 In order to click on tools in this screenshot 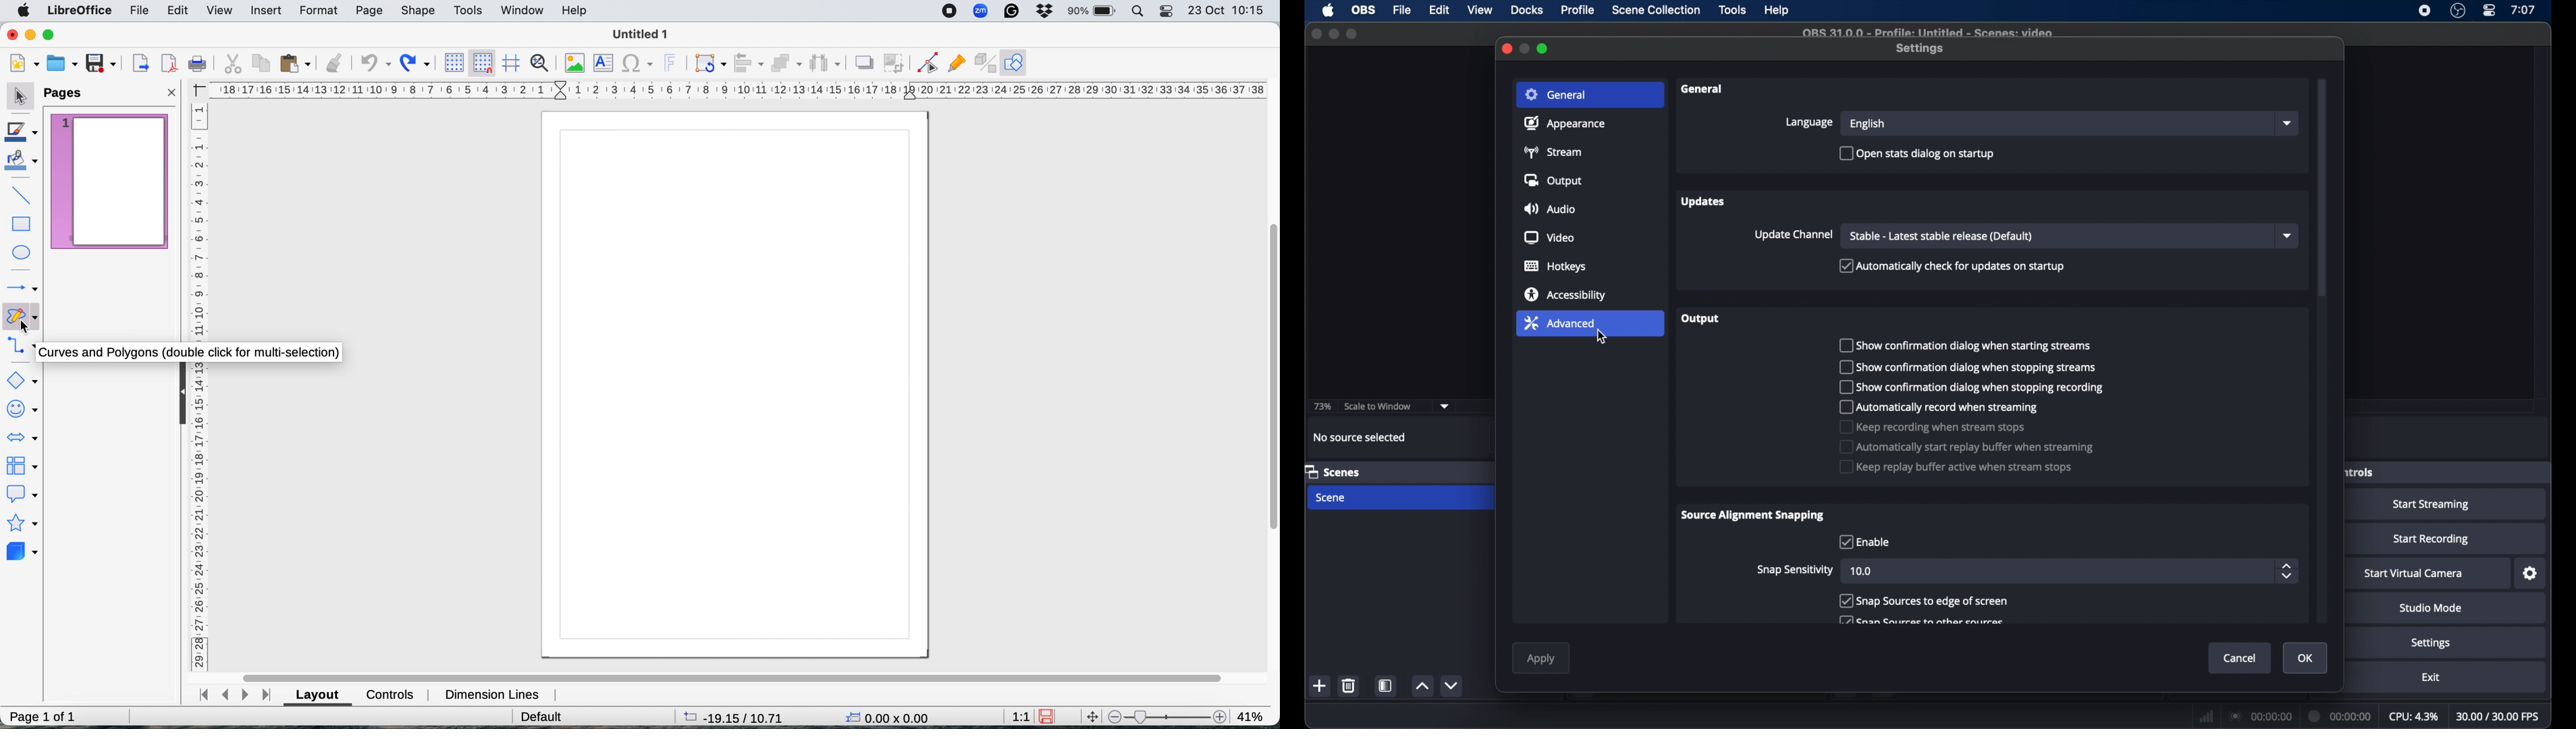, I will do `click(471, 10)`.